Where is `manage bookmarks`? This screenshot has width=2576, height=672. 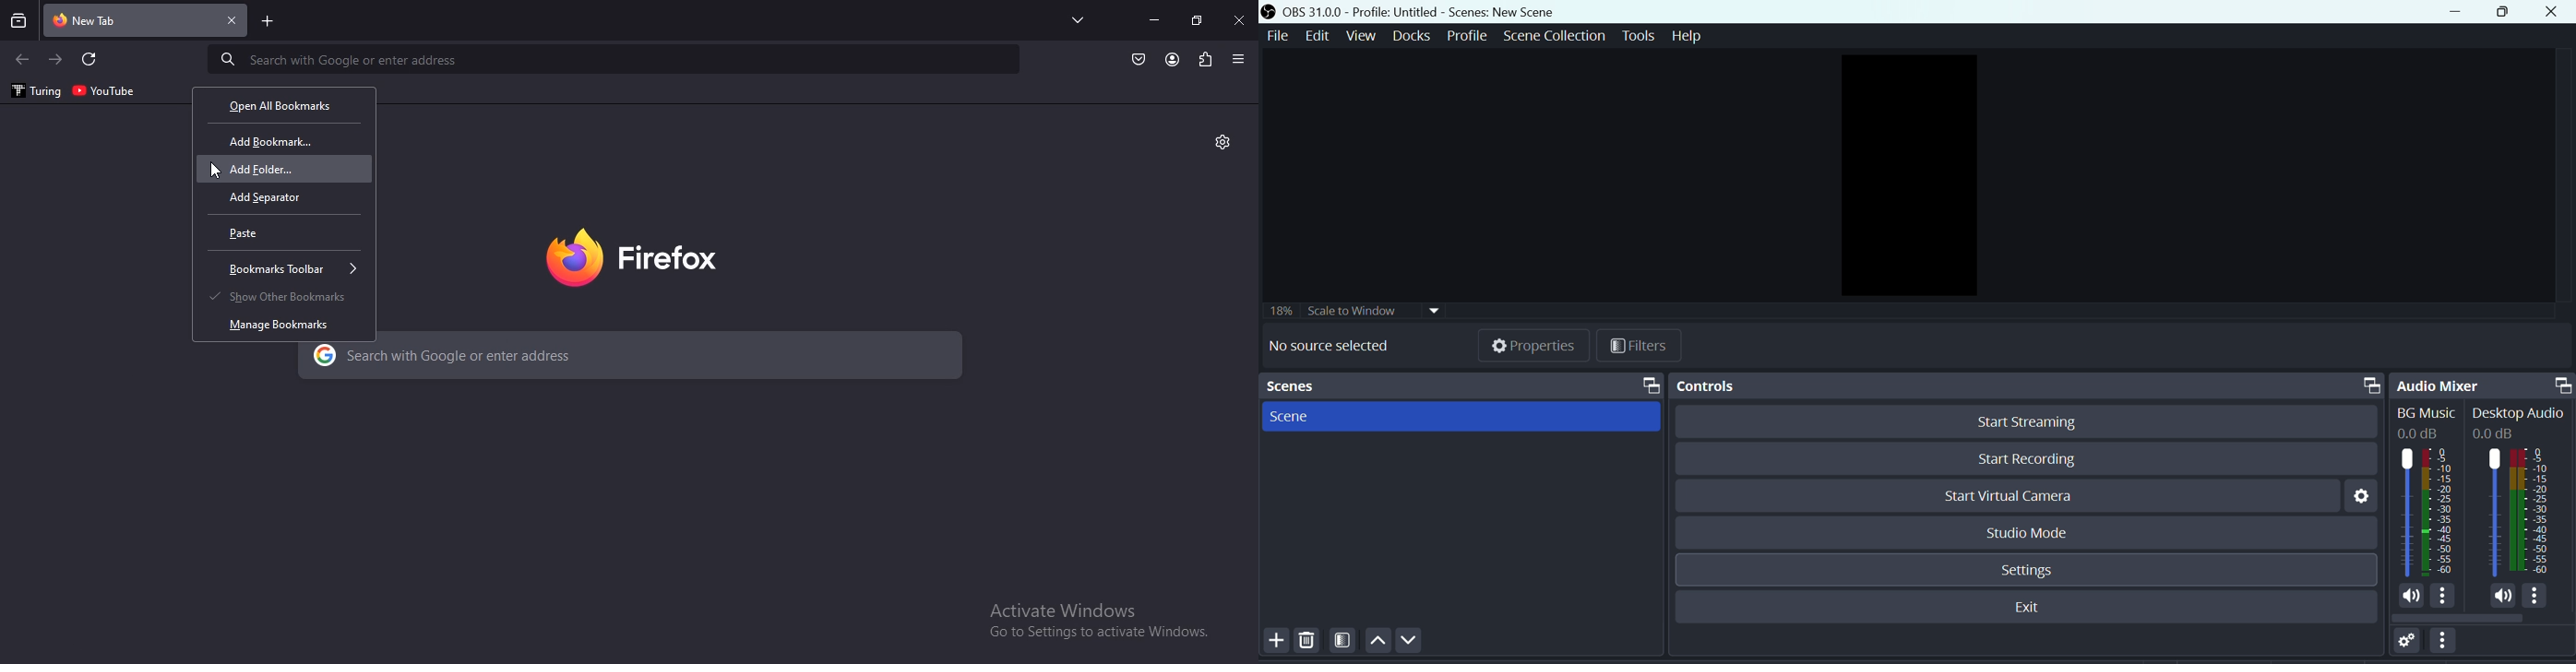 manage bookmarks is located at coordinates (280, 324).